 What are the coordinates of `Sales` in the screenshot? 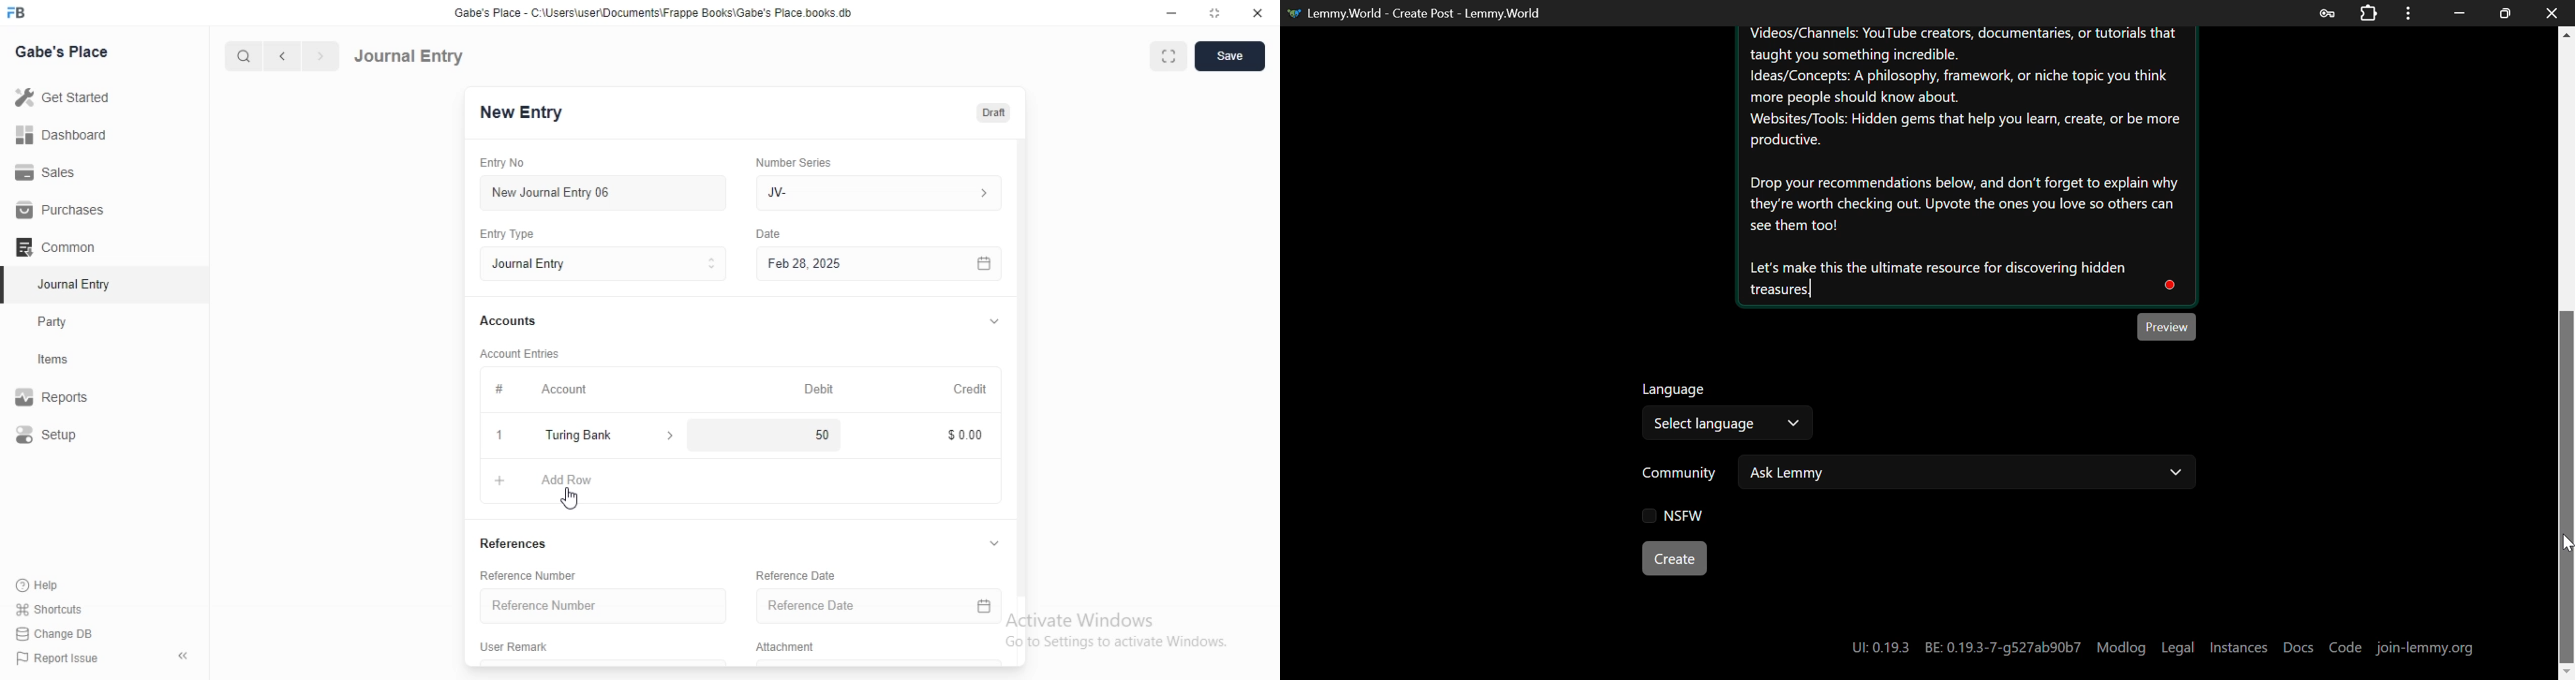 It's located at (64, 171).